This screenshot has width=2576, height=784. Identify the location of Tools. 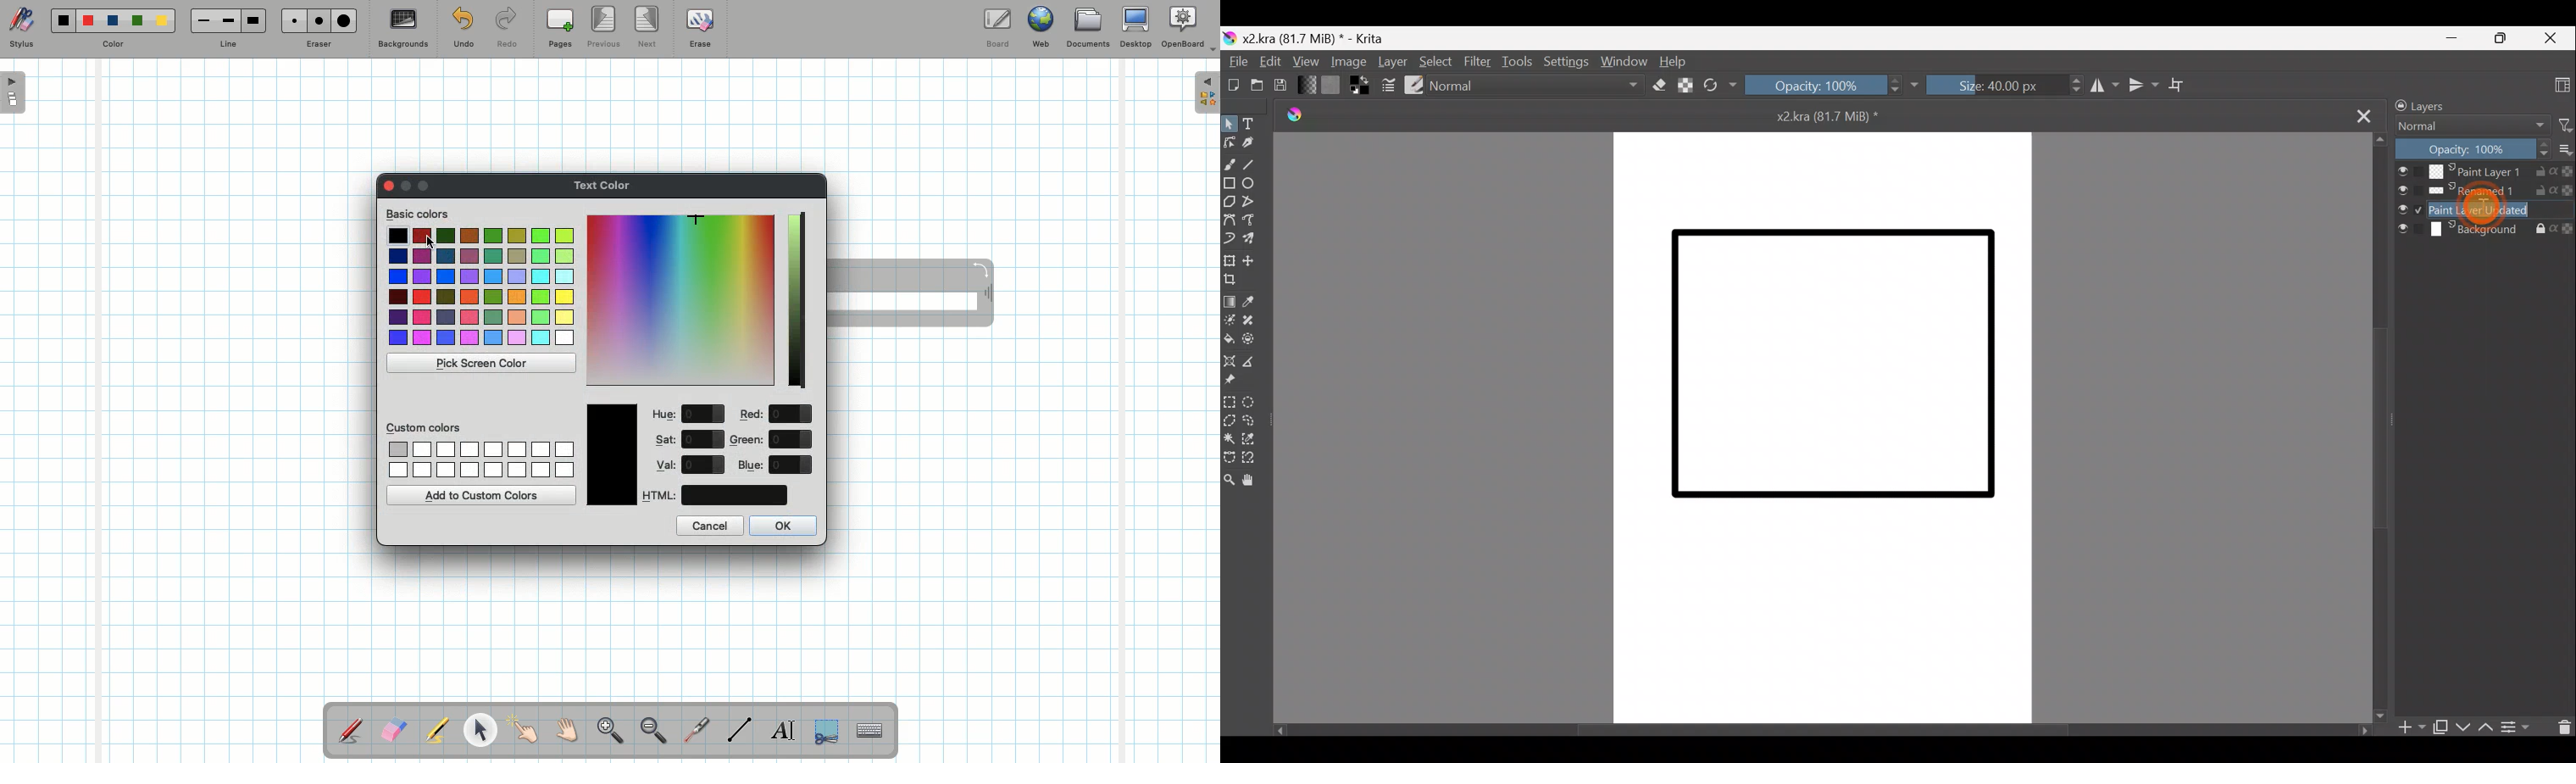
(1518, 63).